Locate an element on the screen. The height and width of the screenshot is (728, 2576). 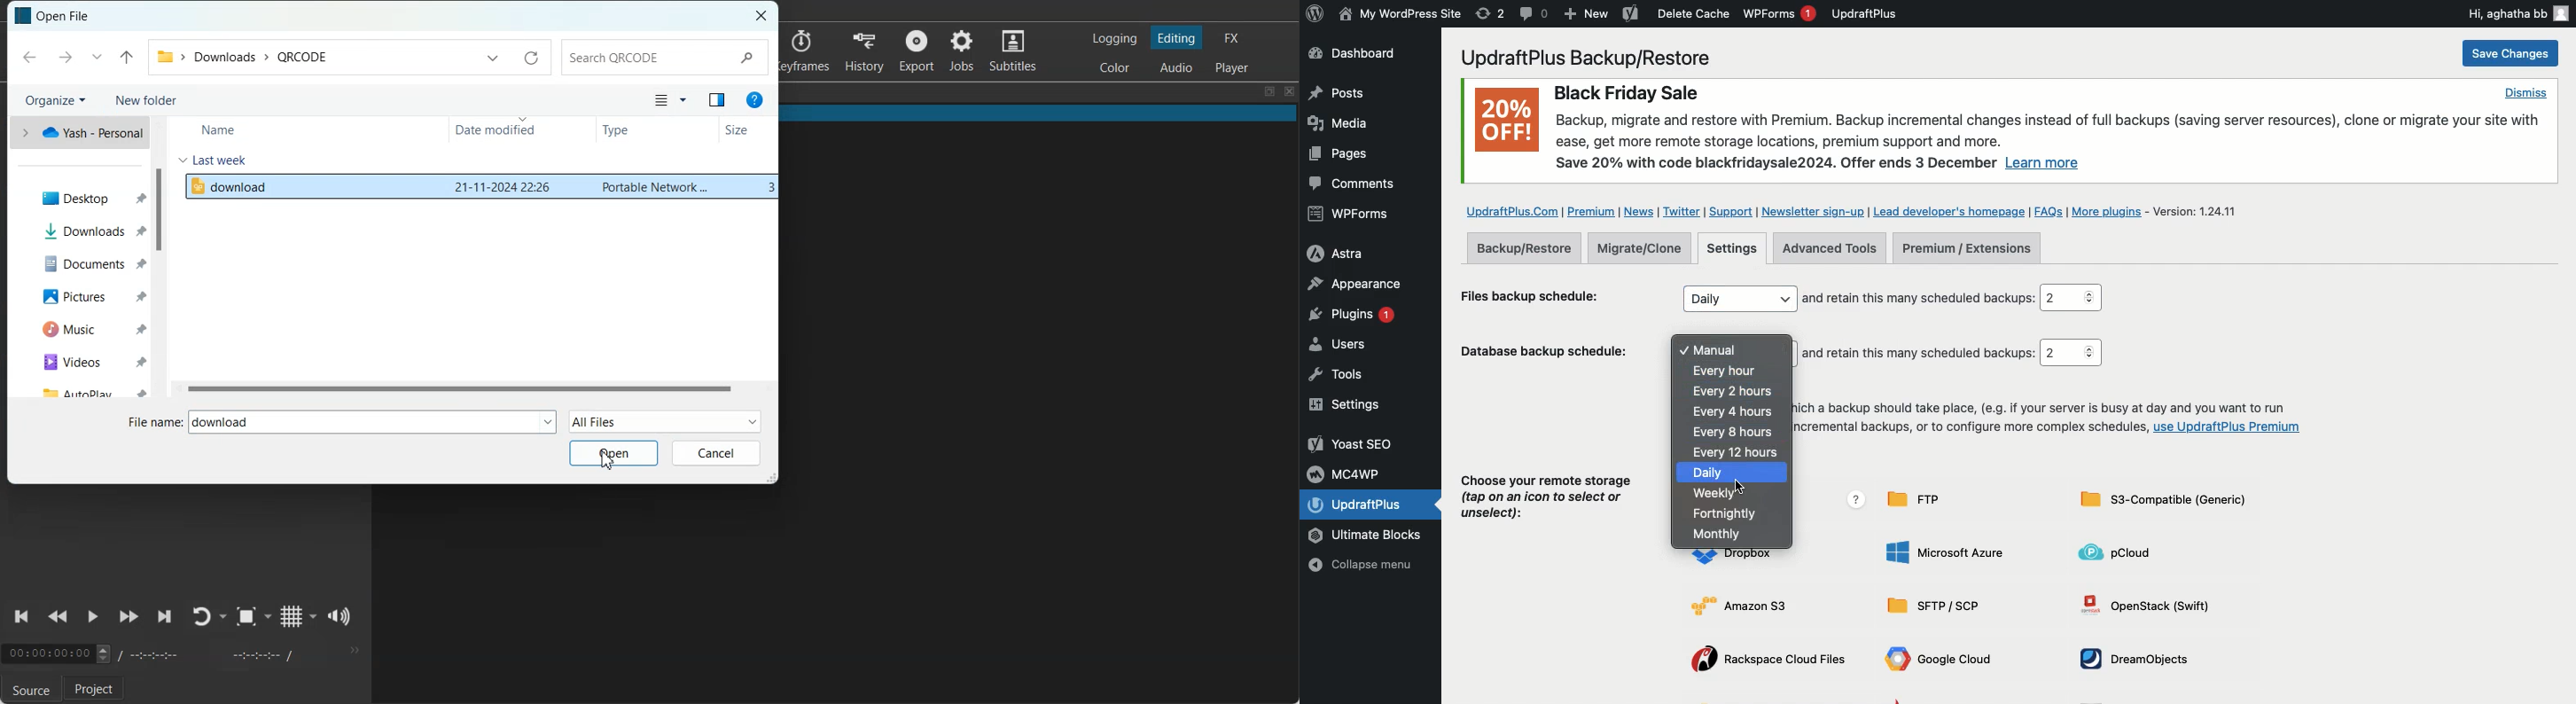
Open is located at coordinates (615, 453).